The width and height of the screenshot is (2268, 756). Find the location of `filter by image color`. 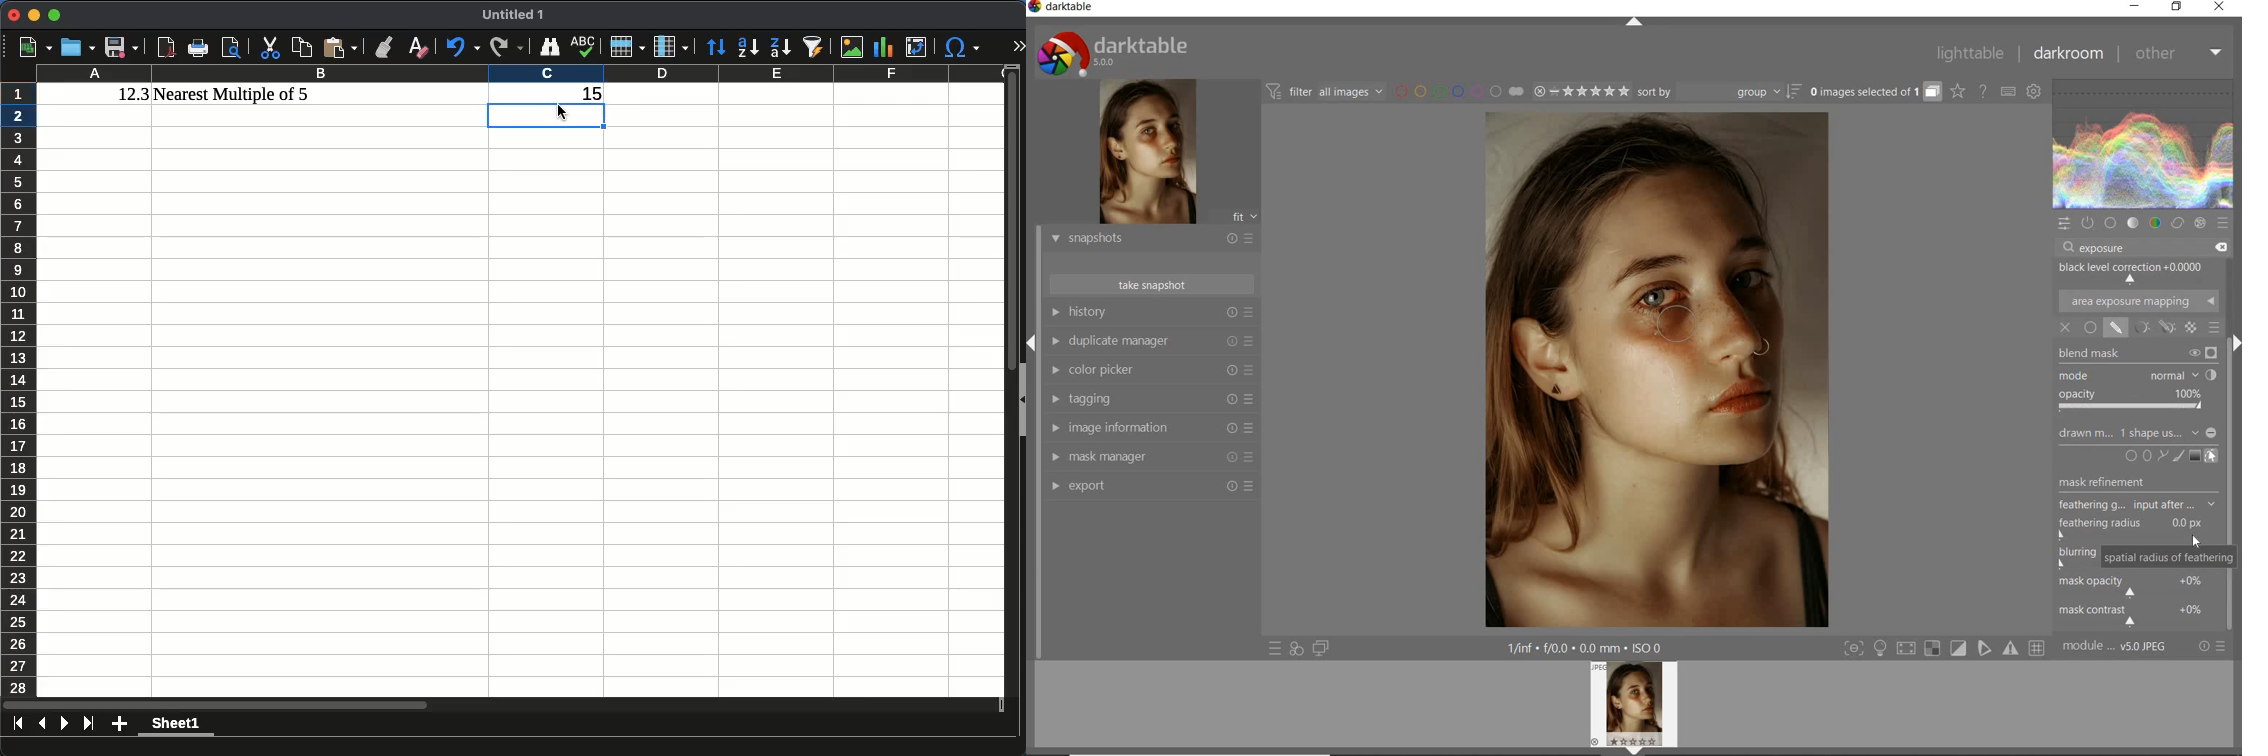

filter by image color is located at coordinates (1460, 92).